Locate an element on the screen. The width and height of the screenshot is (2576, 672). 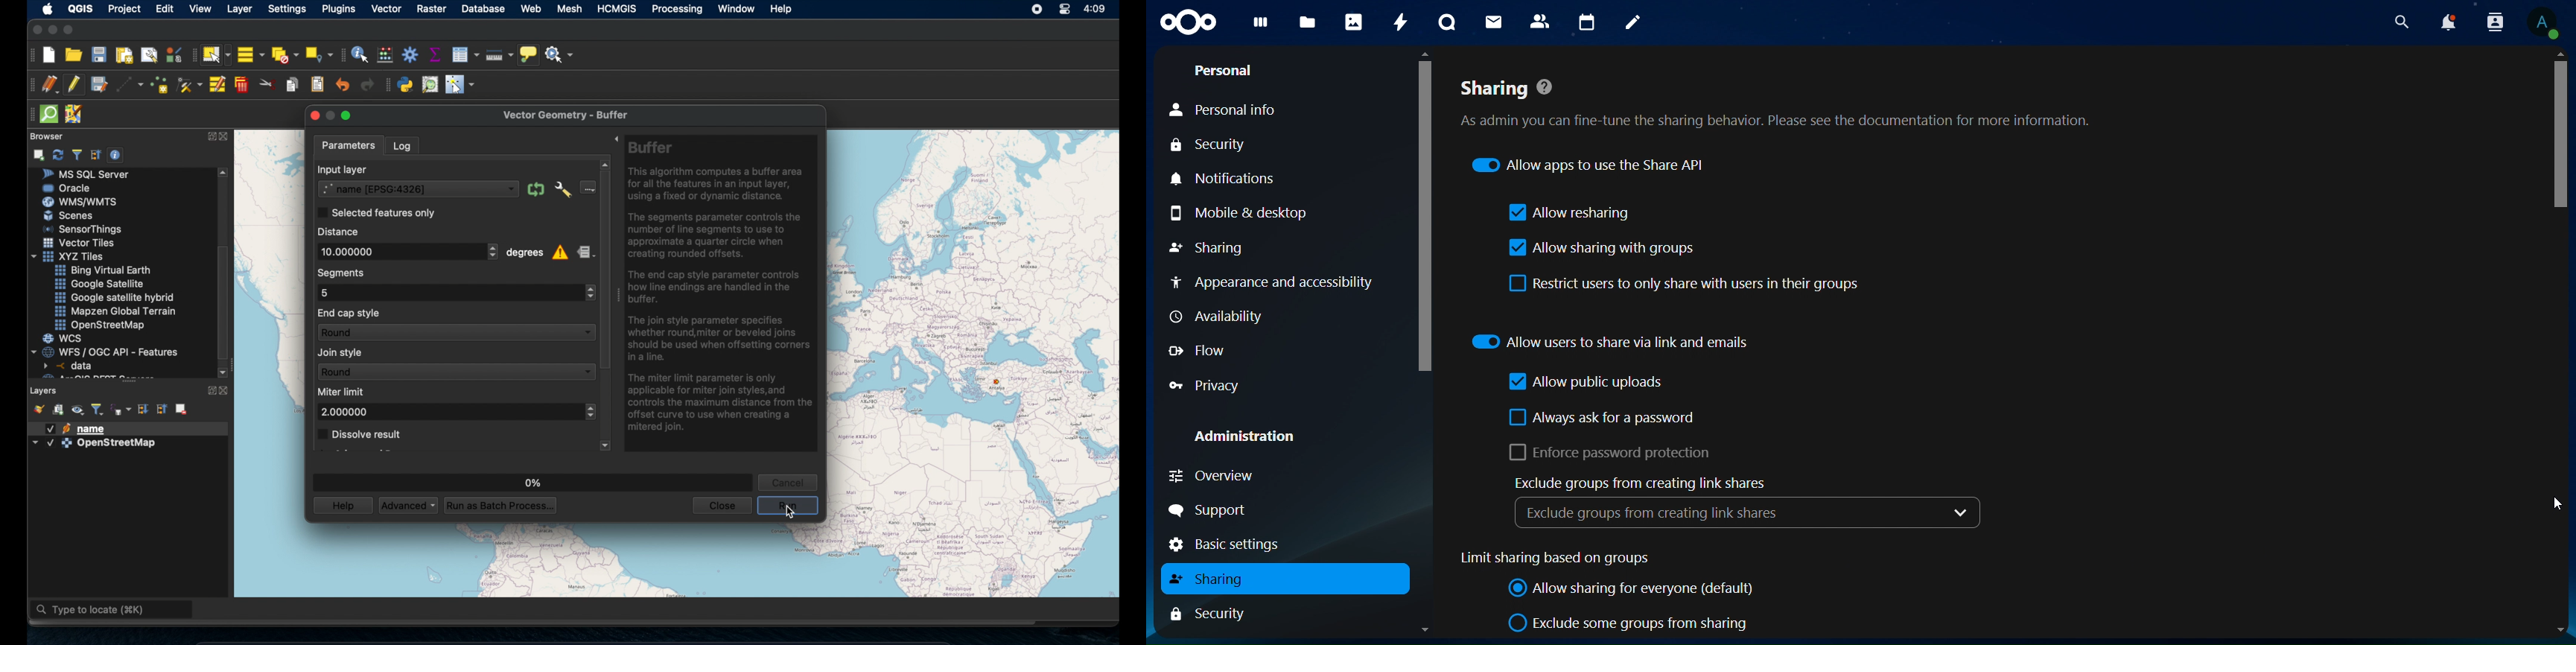
exclude groups from creating link shares is located at coordinates (1635, 483).